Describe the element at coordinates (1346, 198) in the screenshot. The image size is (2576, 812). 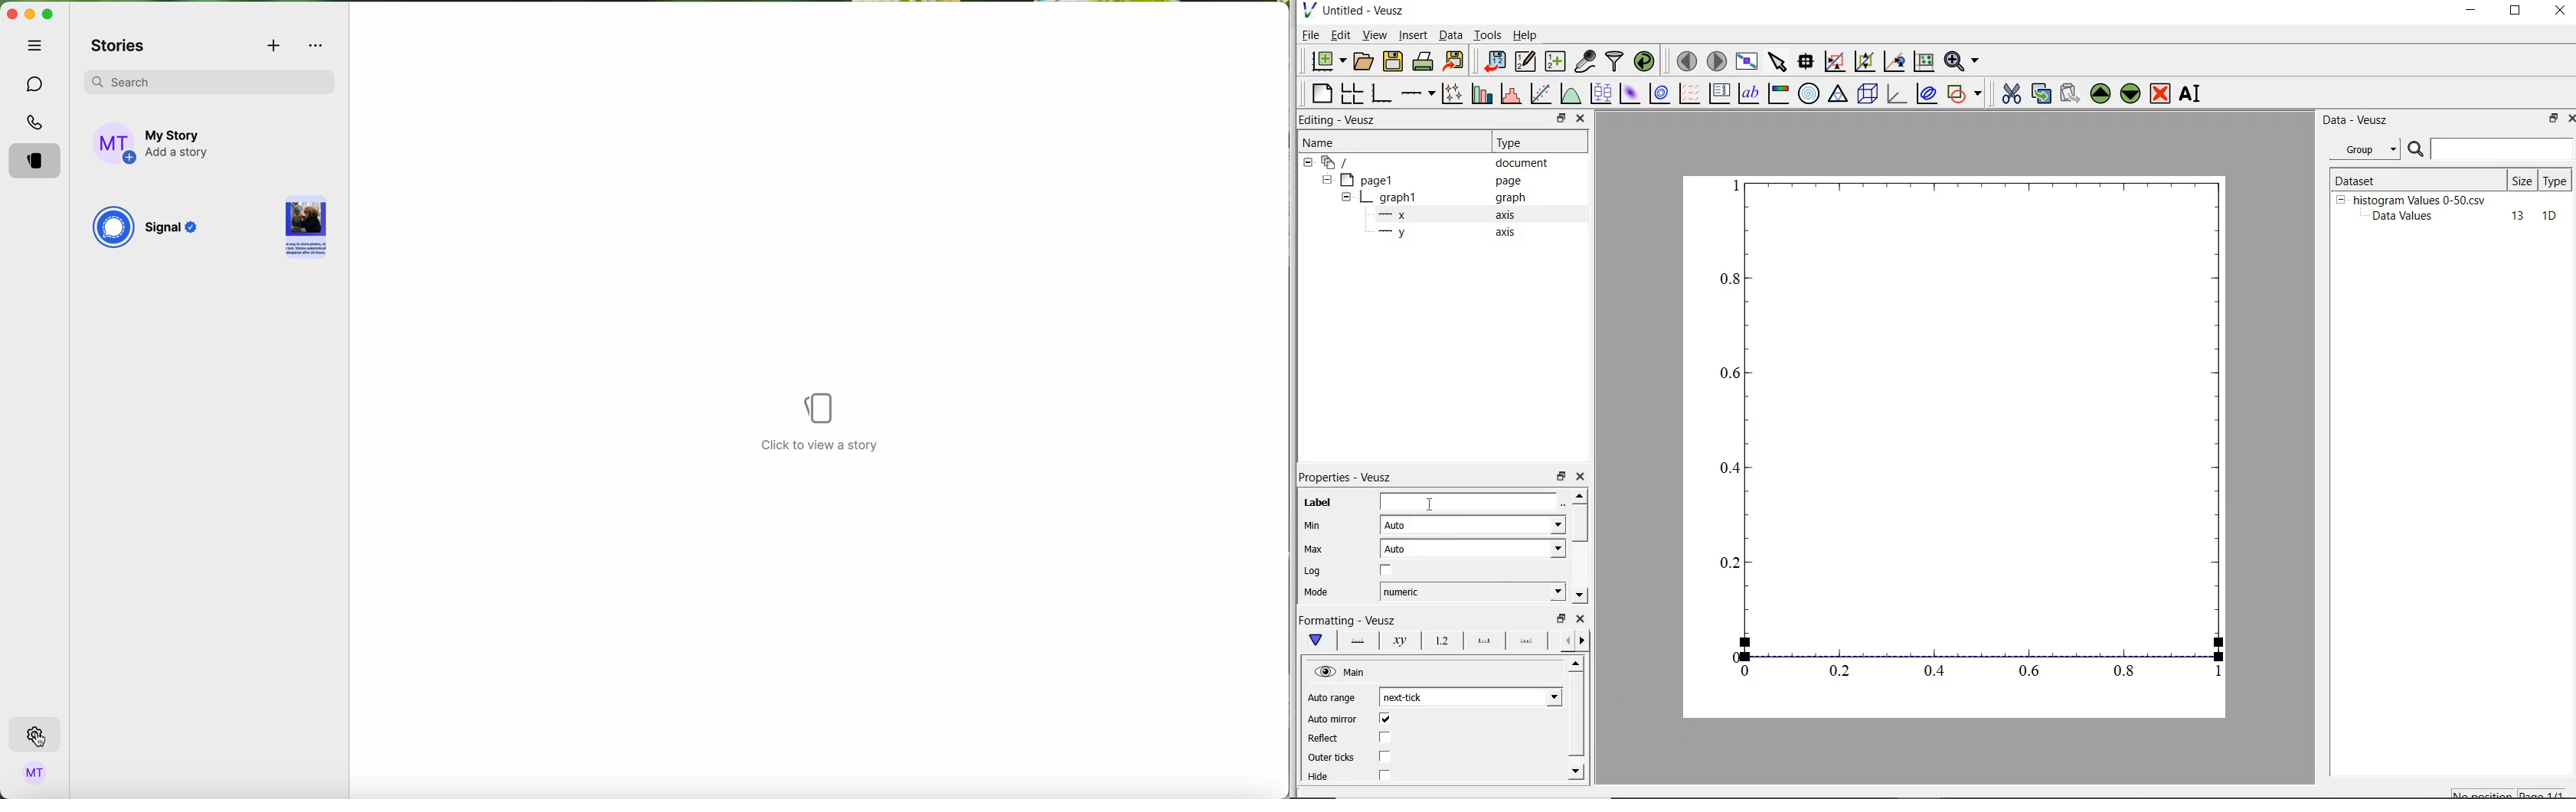
I see `hide` at that location.